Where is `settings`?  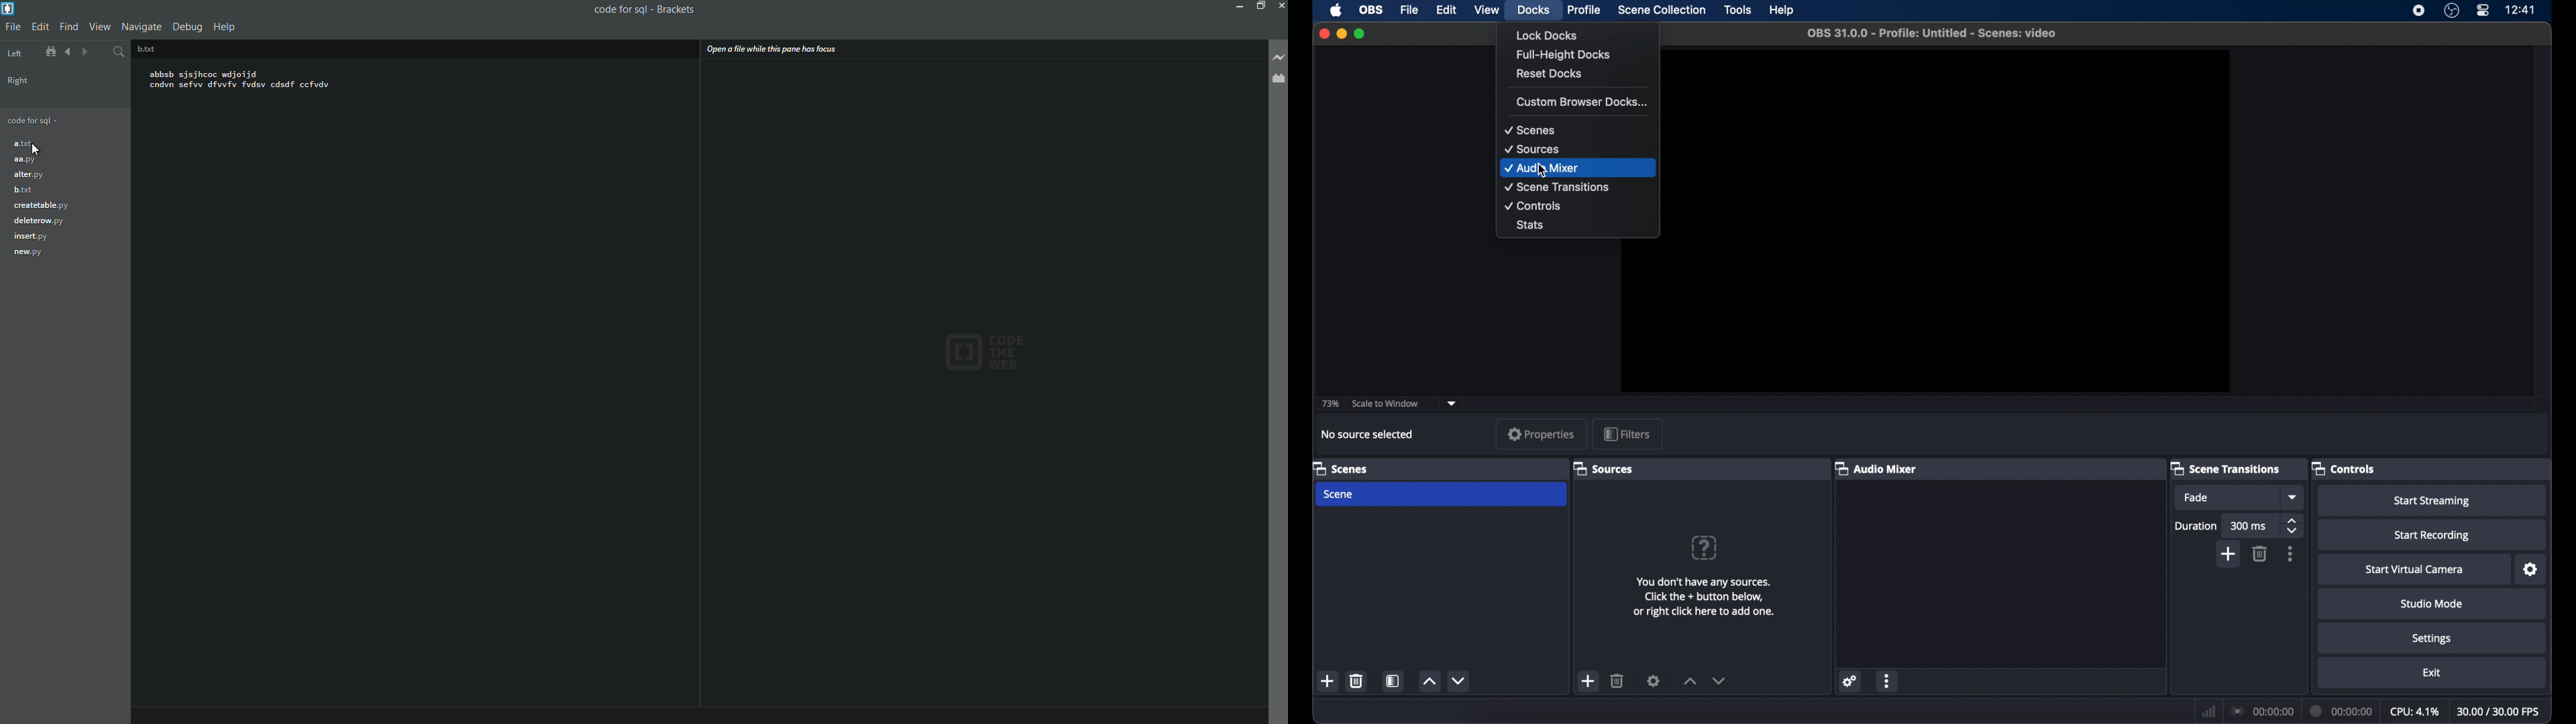 settings is located at coordinates (1653, 680).